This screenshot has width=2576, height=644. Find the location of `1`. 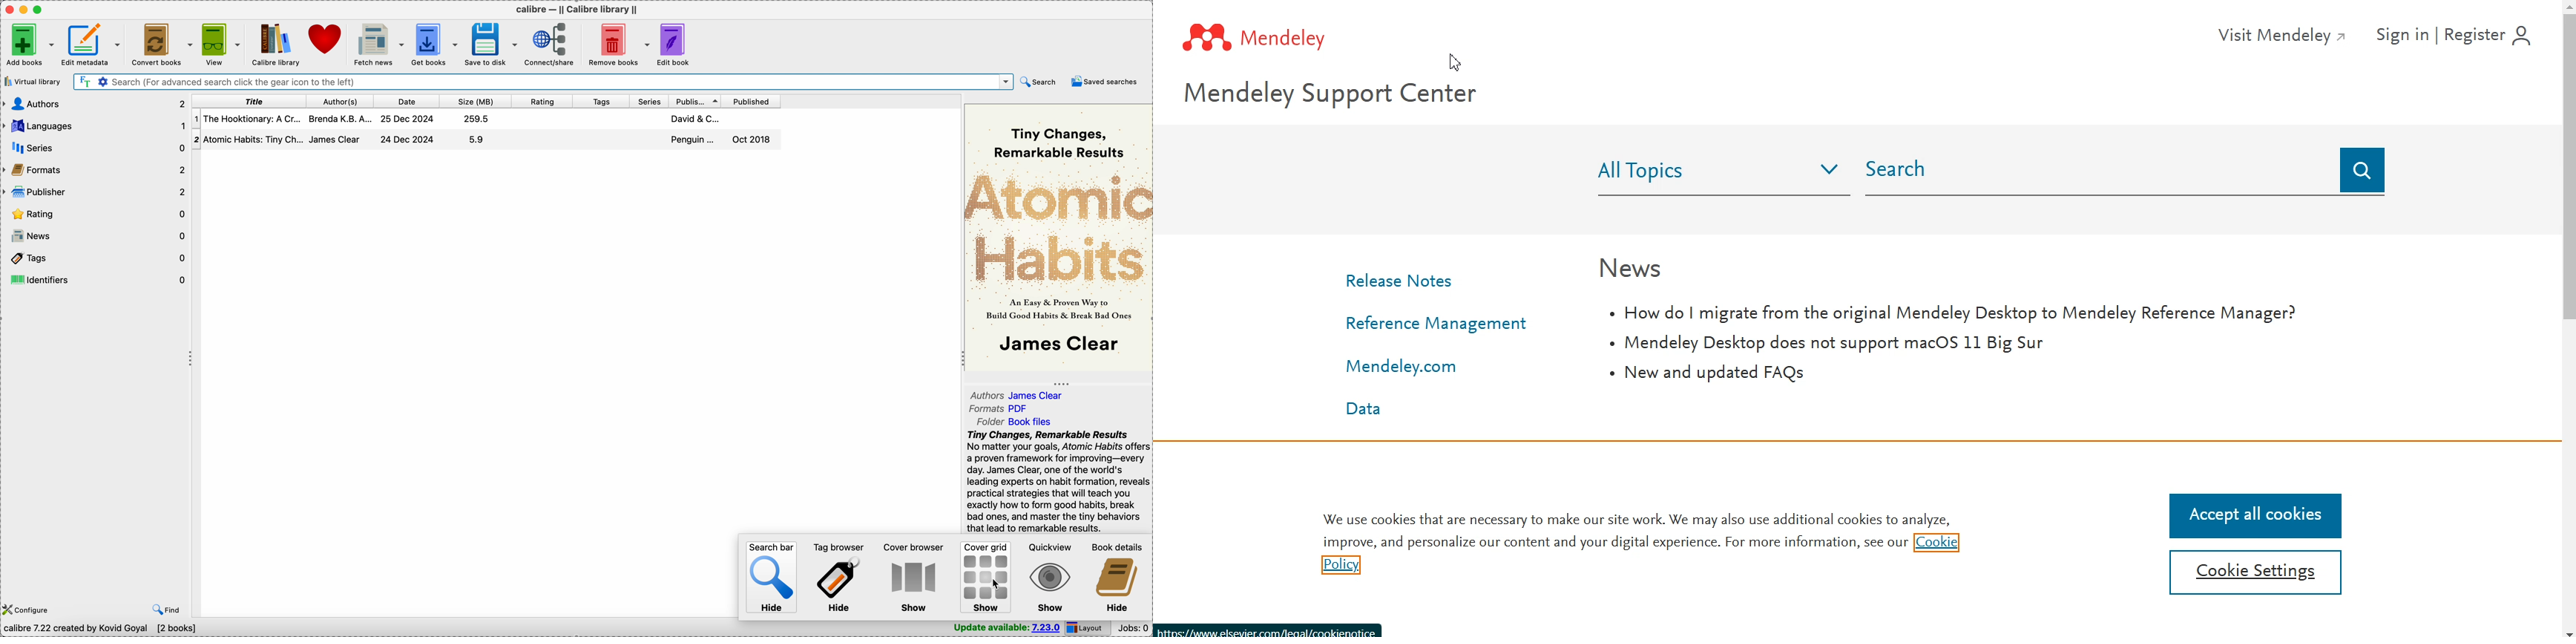

1 is located at coordinates (196, 118).